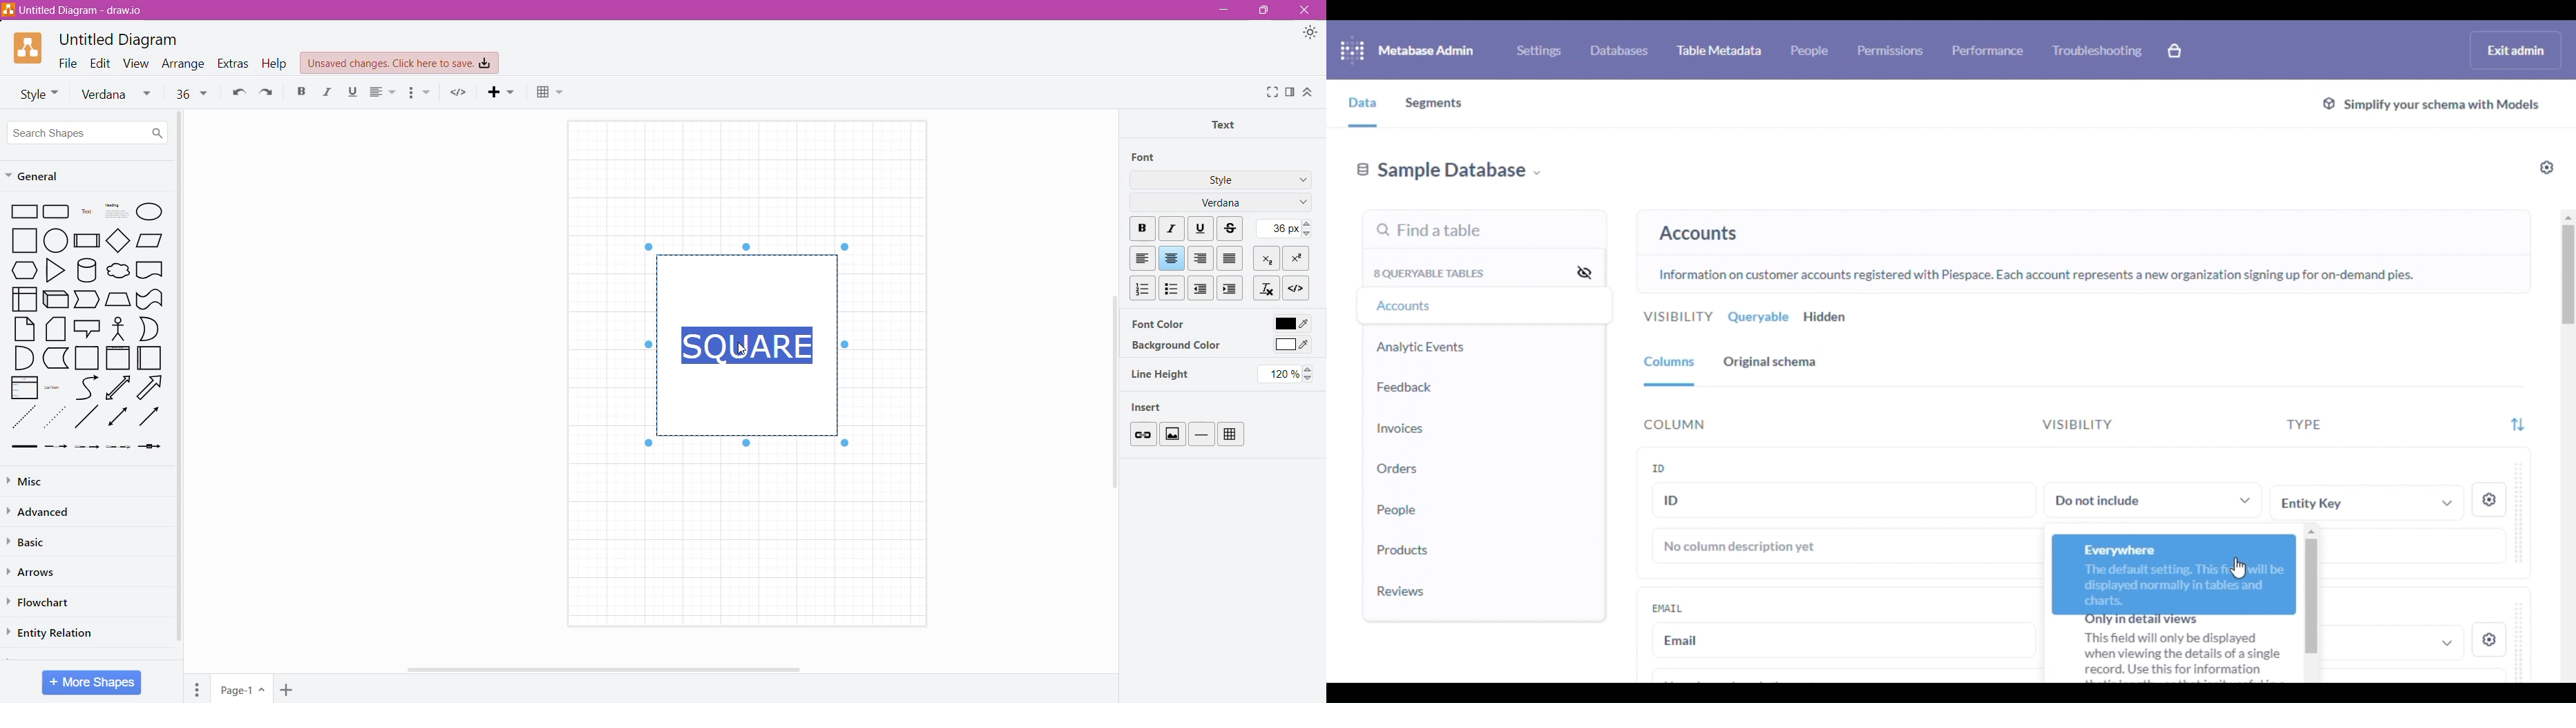 The height and width of the screenshot is (728, 2576). What do you see at coordinates (55, 329) in the screenshot?
I see `Stacked Papers ` at bounding box center [55, 329].